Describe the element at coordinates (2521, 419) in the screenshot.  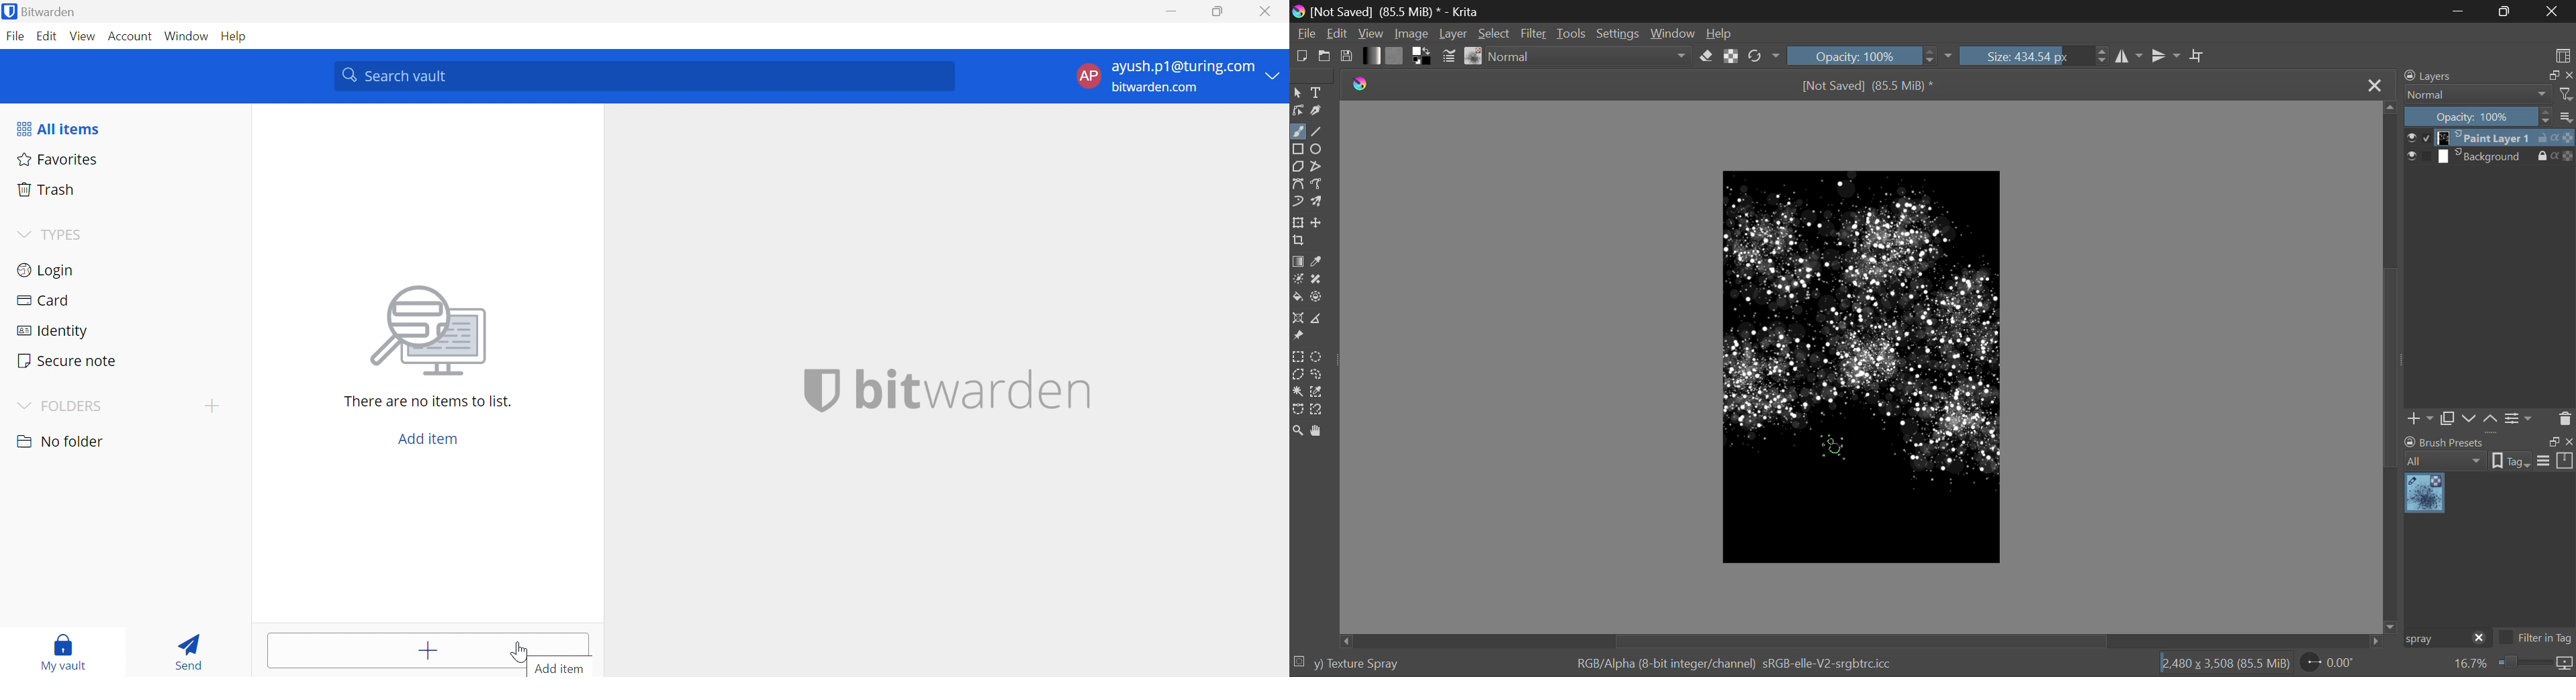
I see `Settings` at that location.